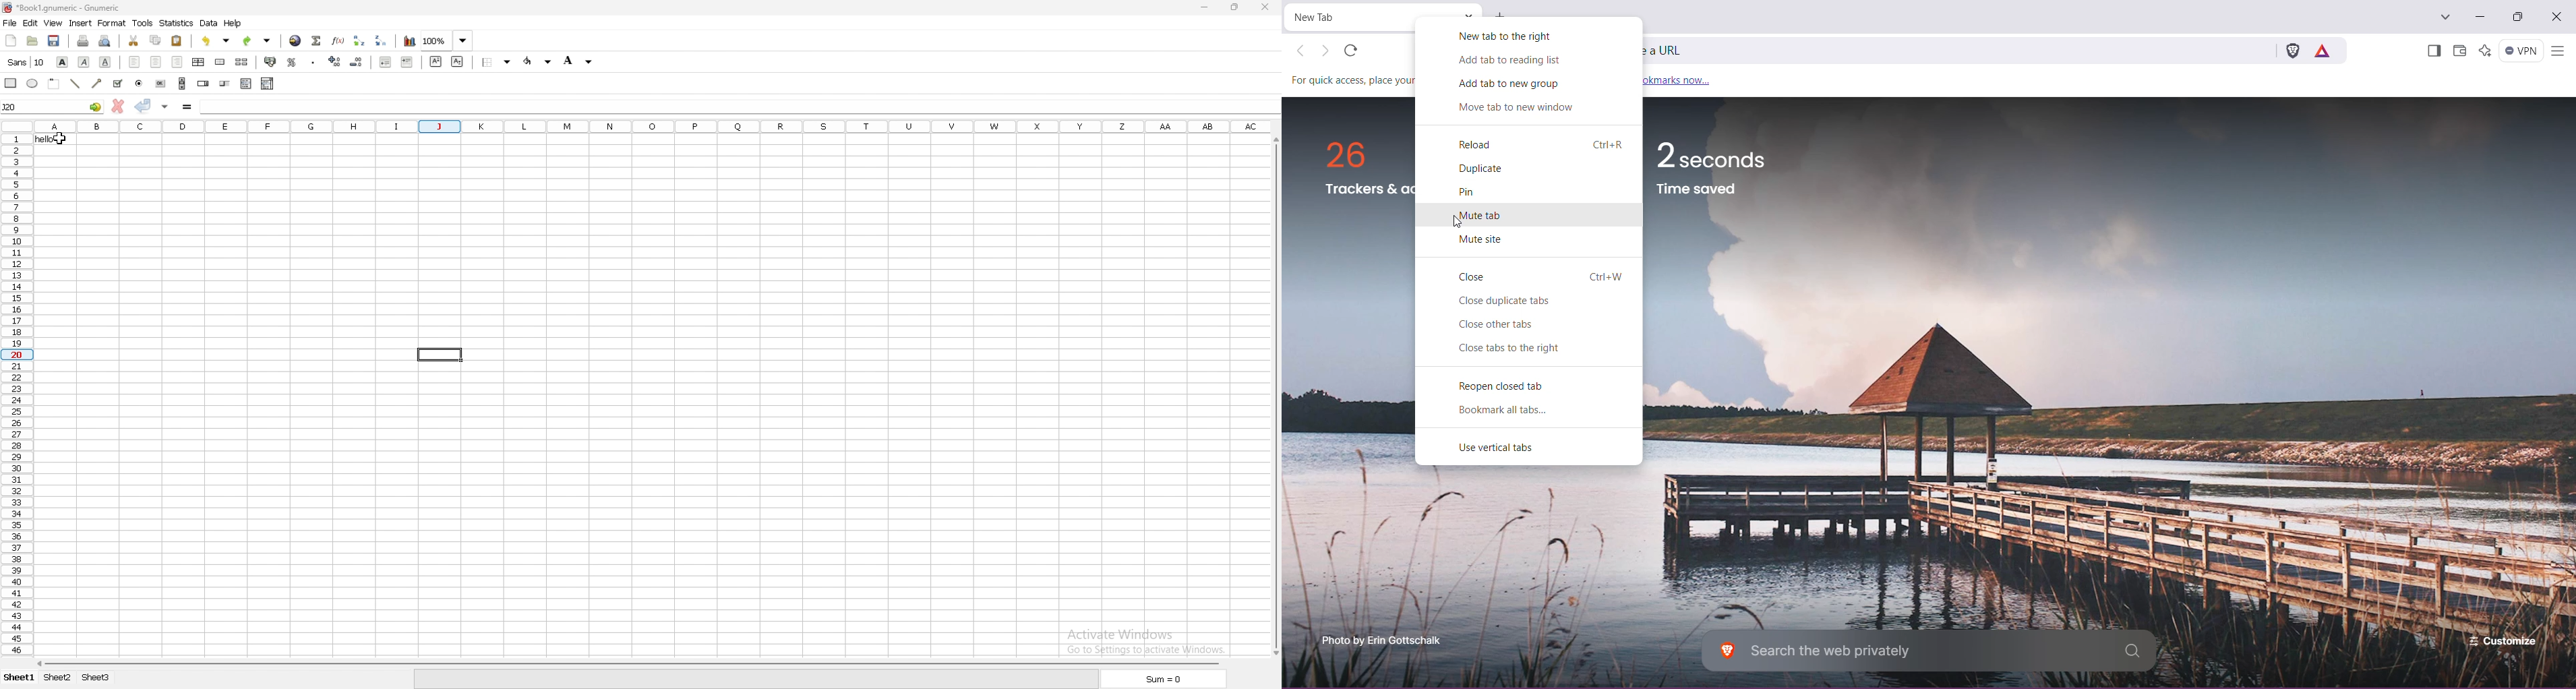 Image resolution: width=2576 pixels, height=700 pixels. What do you see at coordinates (233, 25) in the screenshot?
I see `help` at bounding box center [233, 25].